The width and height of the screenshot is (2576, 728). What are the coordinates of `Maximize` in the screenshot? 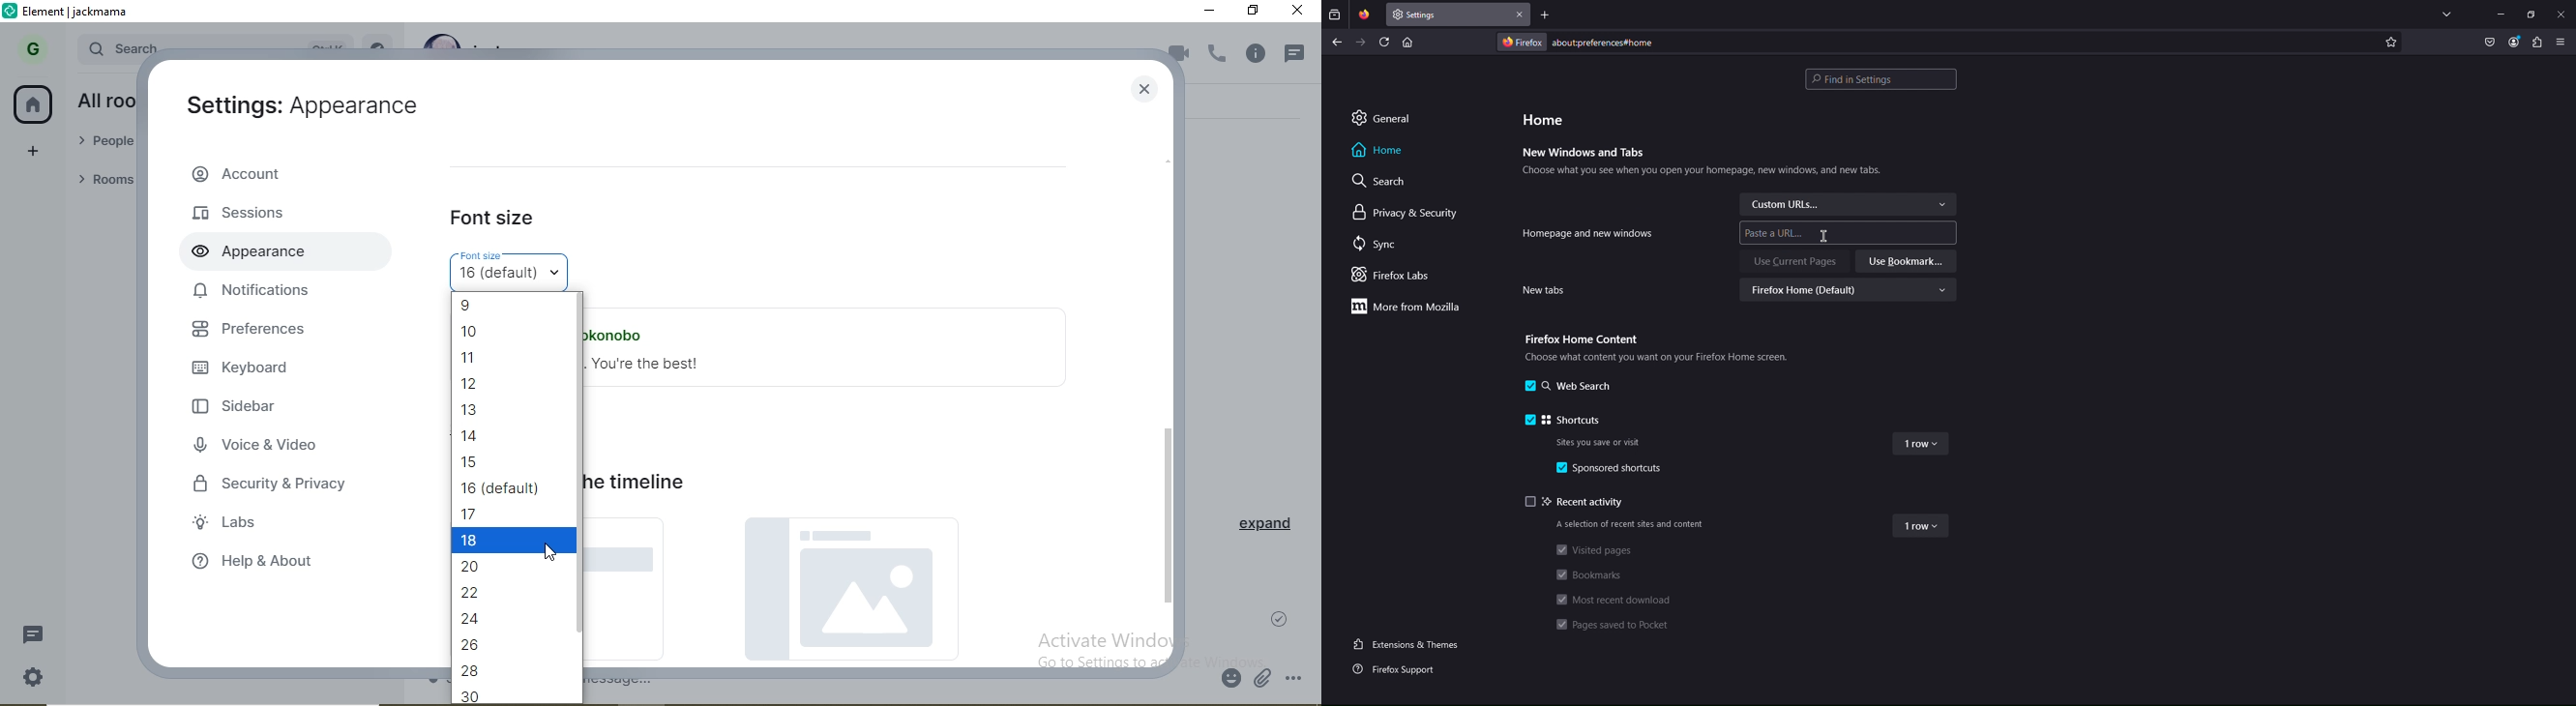 It's located at (2532, 14).